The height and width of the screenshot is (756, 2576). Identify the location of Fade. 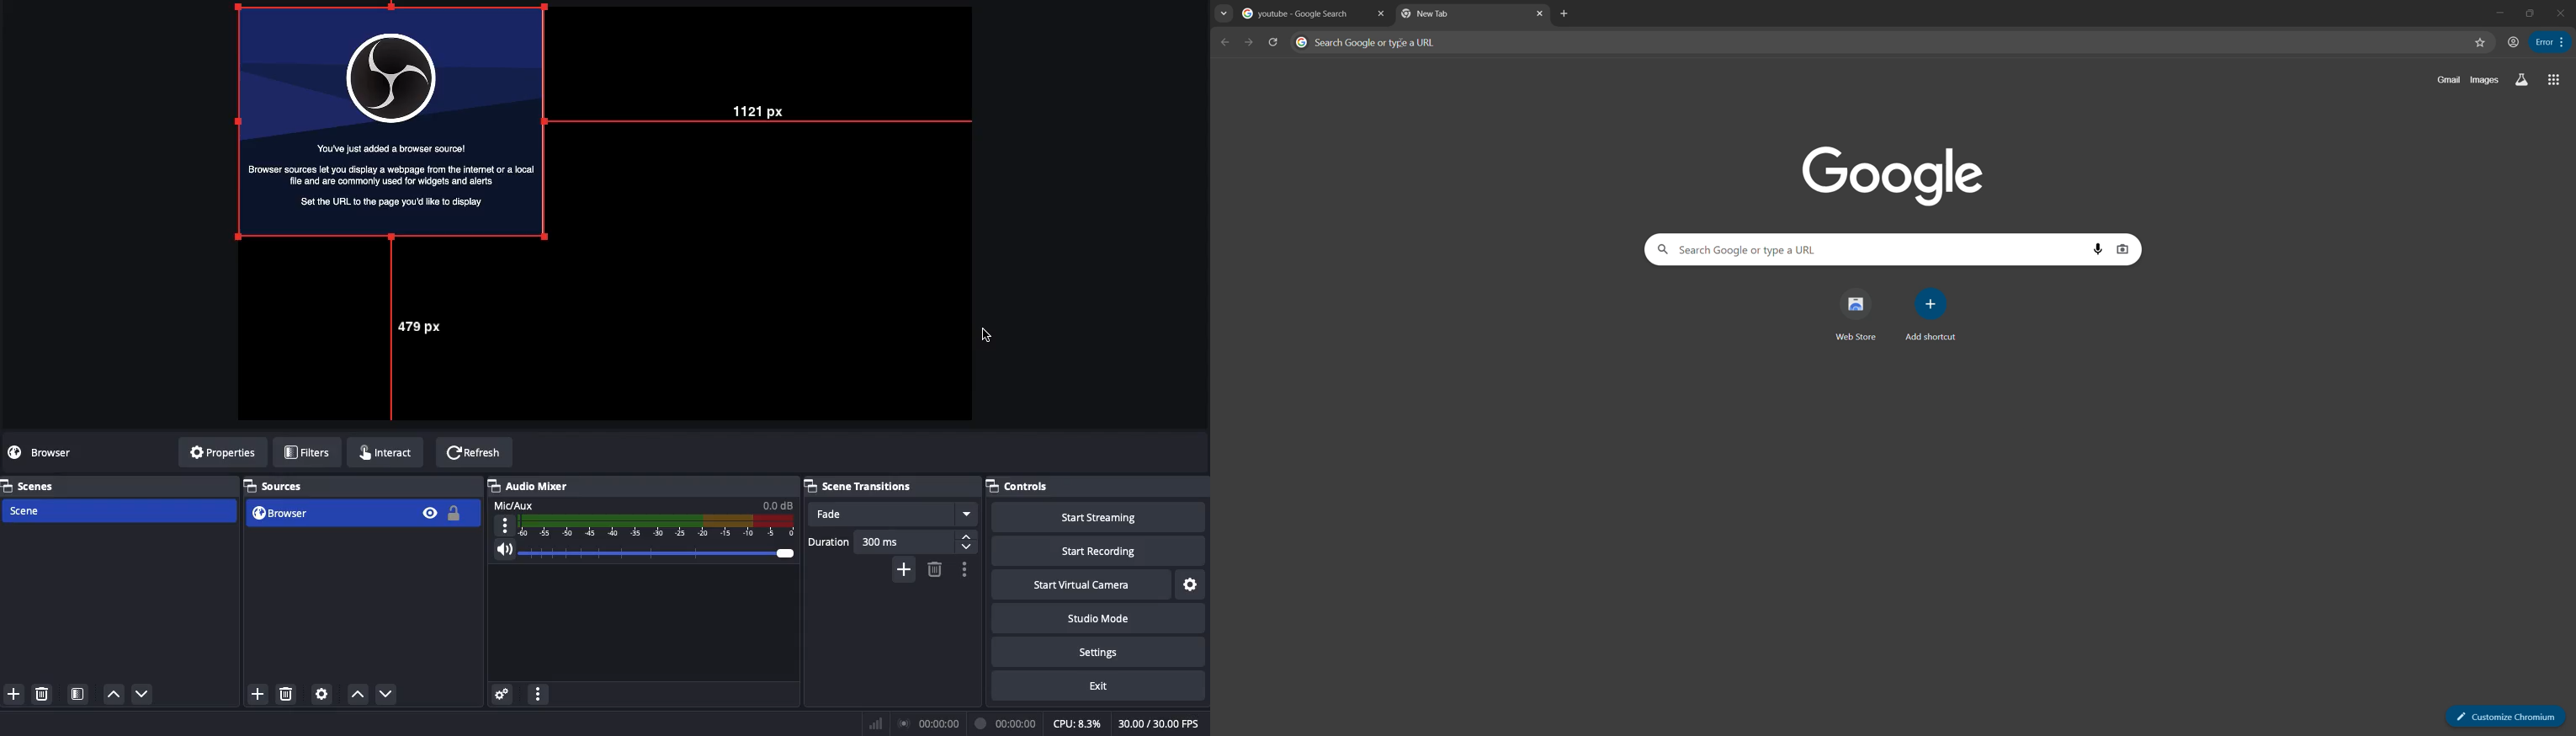
(894, 513).